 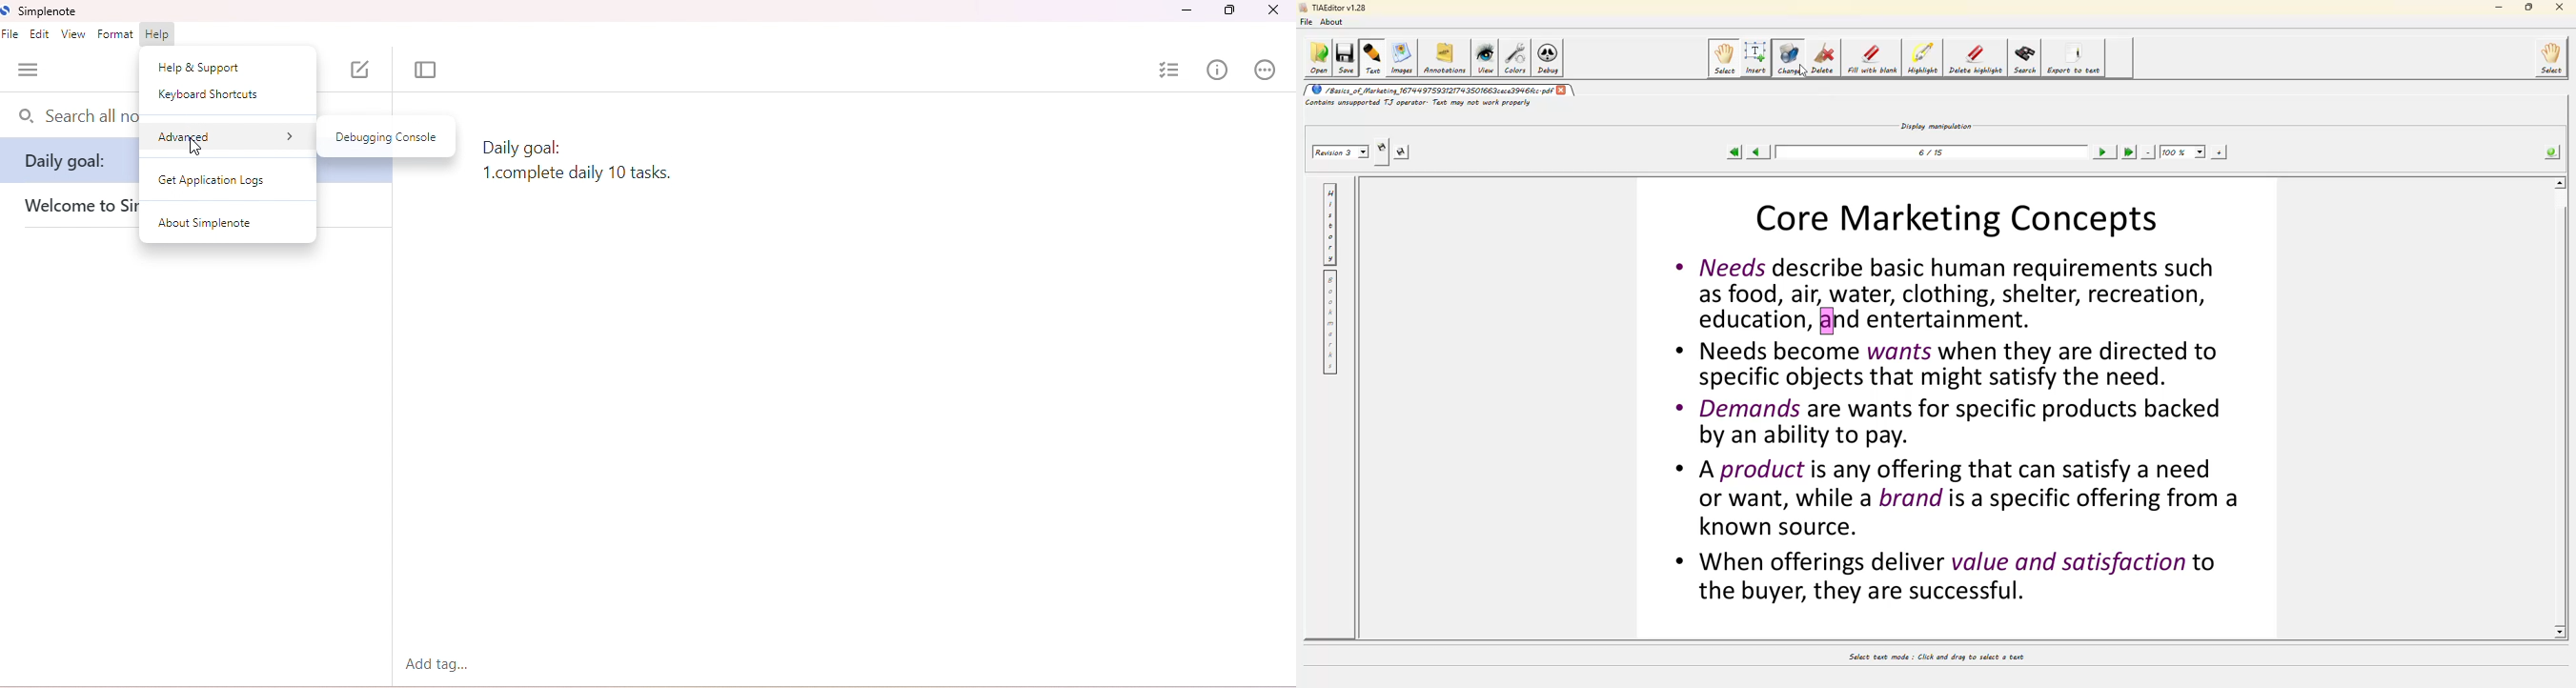 I want to click on toggle focus mode, so click(x=429, y=71).